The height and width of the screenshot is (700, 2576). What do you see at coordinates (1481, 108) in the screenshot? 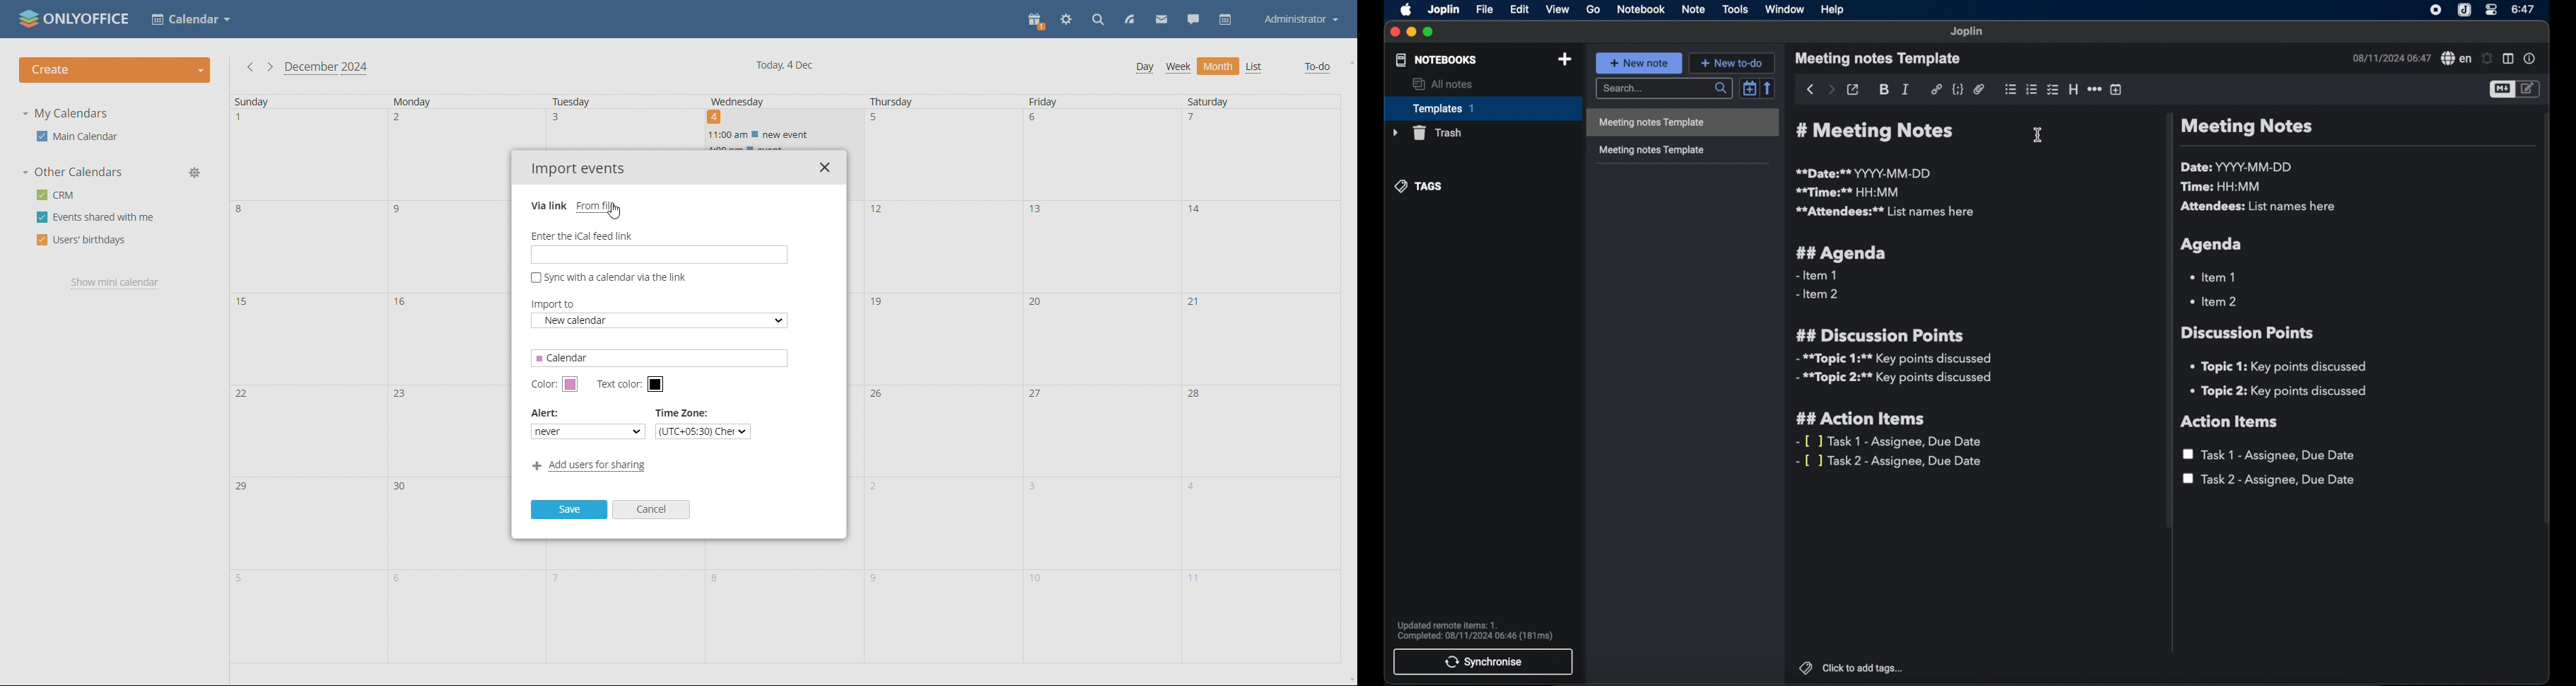
I see `templates 1` at bounding box center [1481, 108].